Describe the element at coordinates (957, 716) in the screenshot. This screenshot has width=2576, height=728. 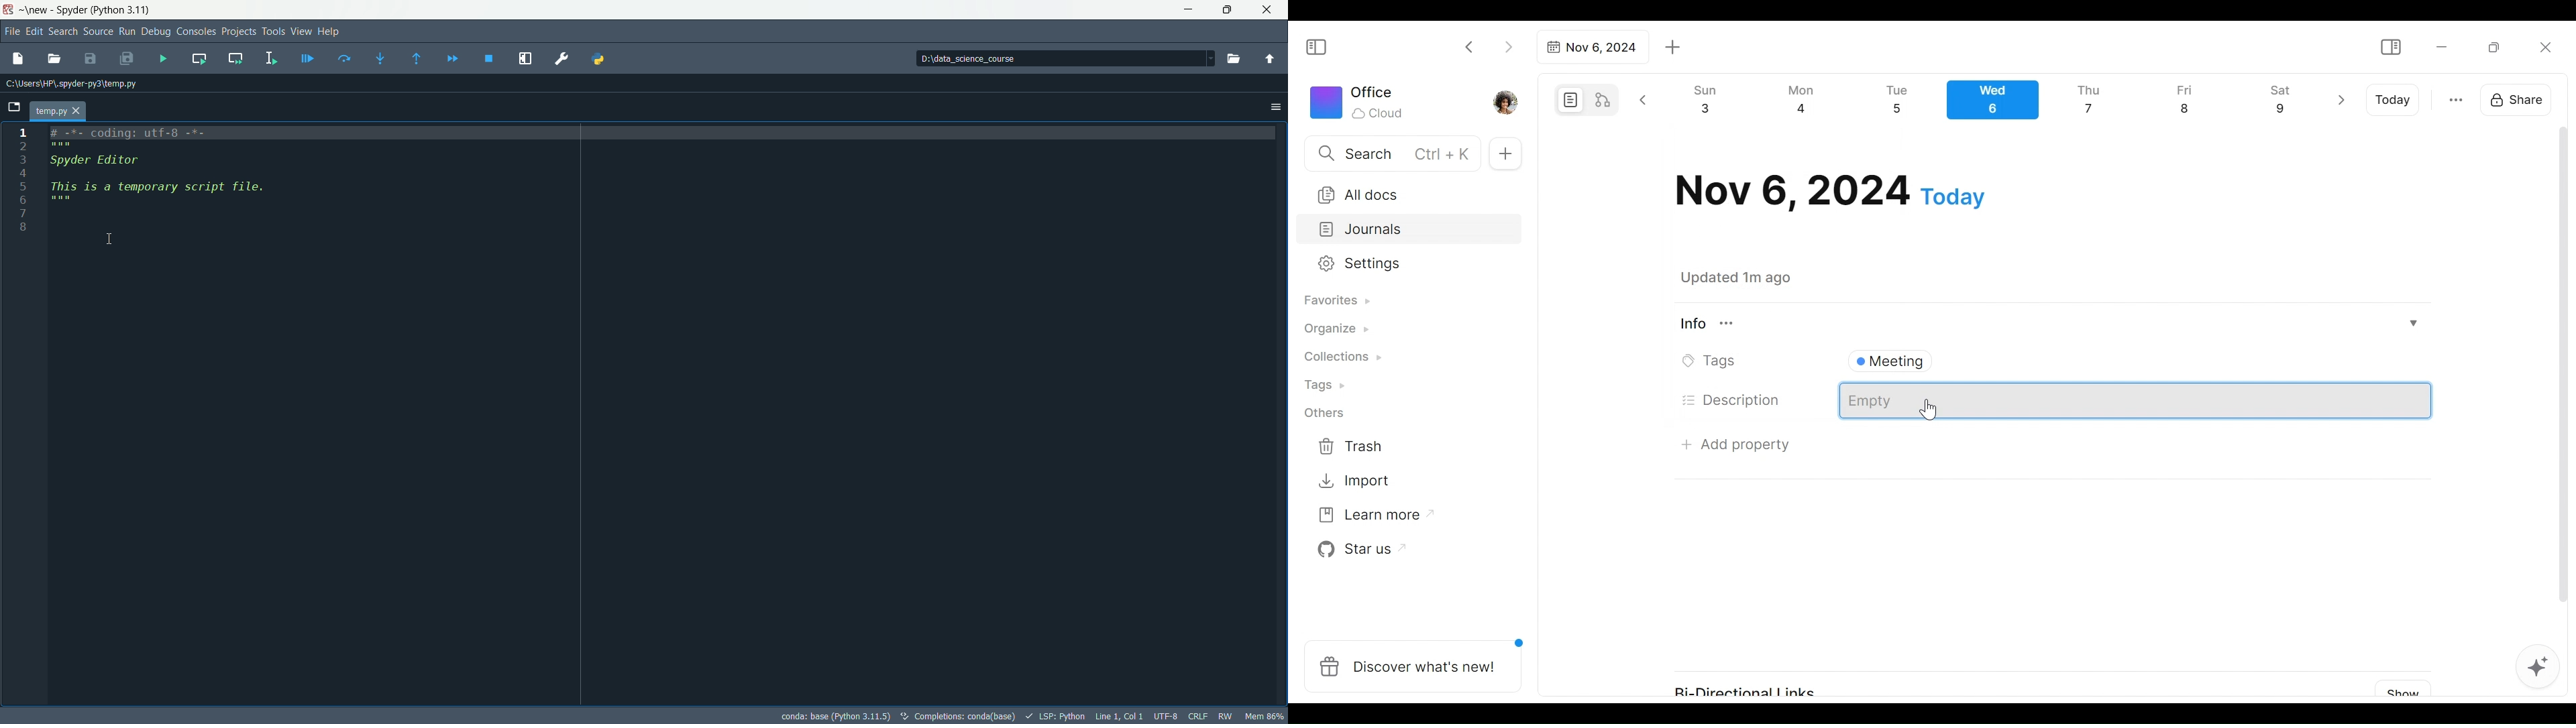
I see `text` at that location.